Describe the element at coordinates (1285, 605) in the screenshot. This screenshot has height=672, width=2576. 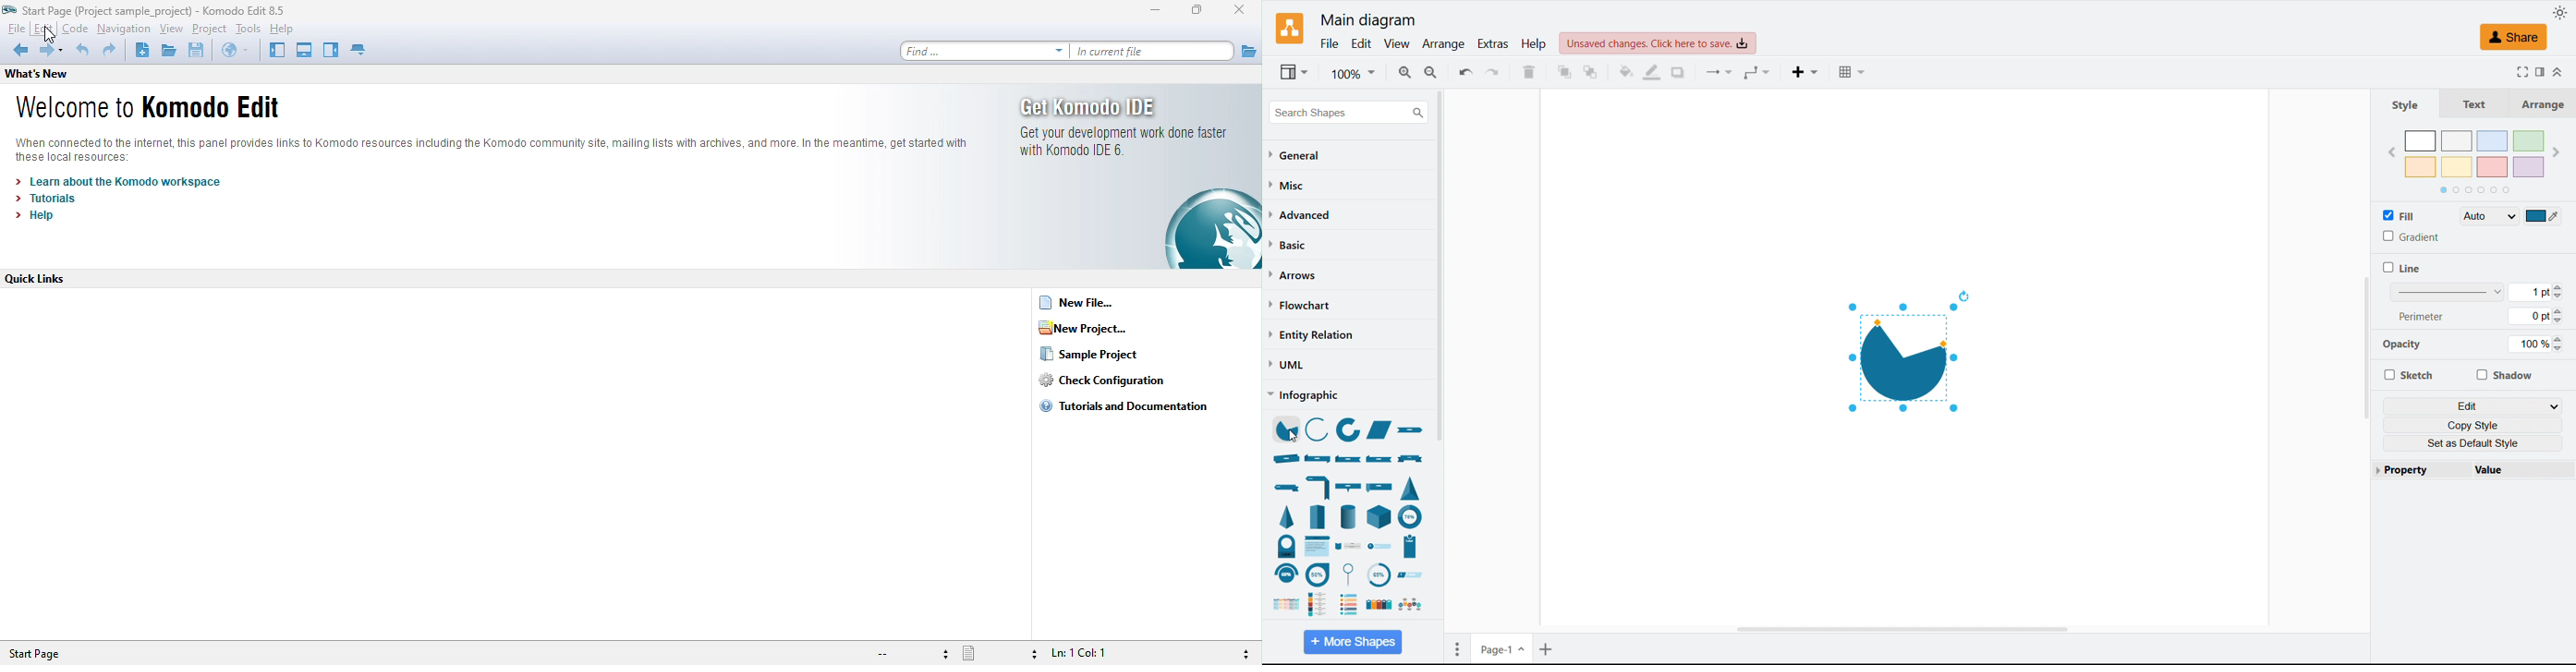
I see `chevron list` at that location.